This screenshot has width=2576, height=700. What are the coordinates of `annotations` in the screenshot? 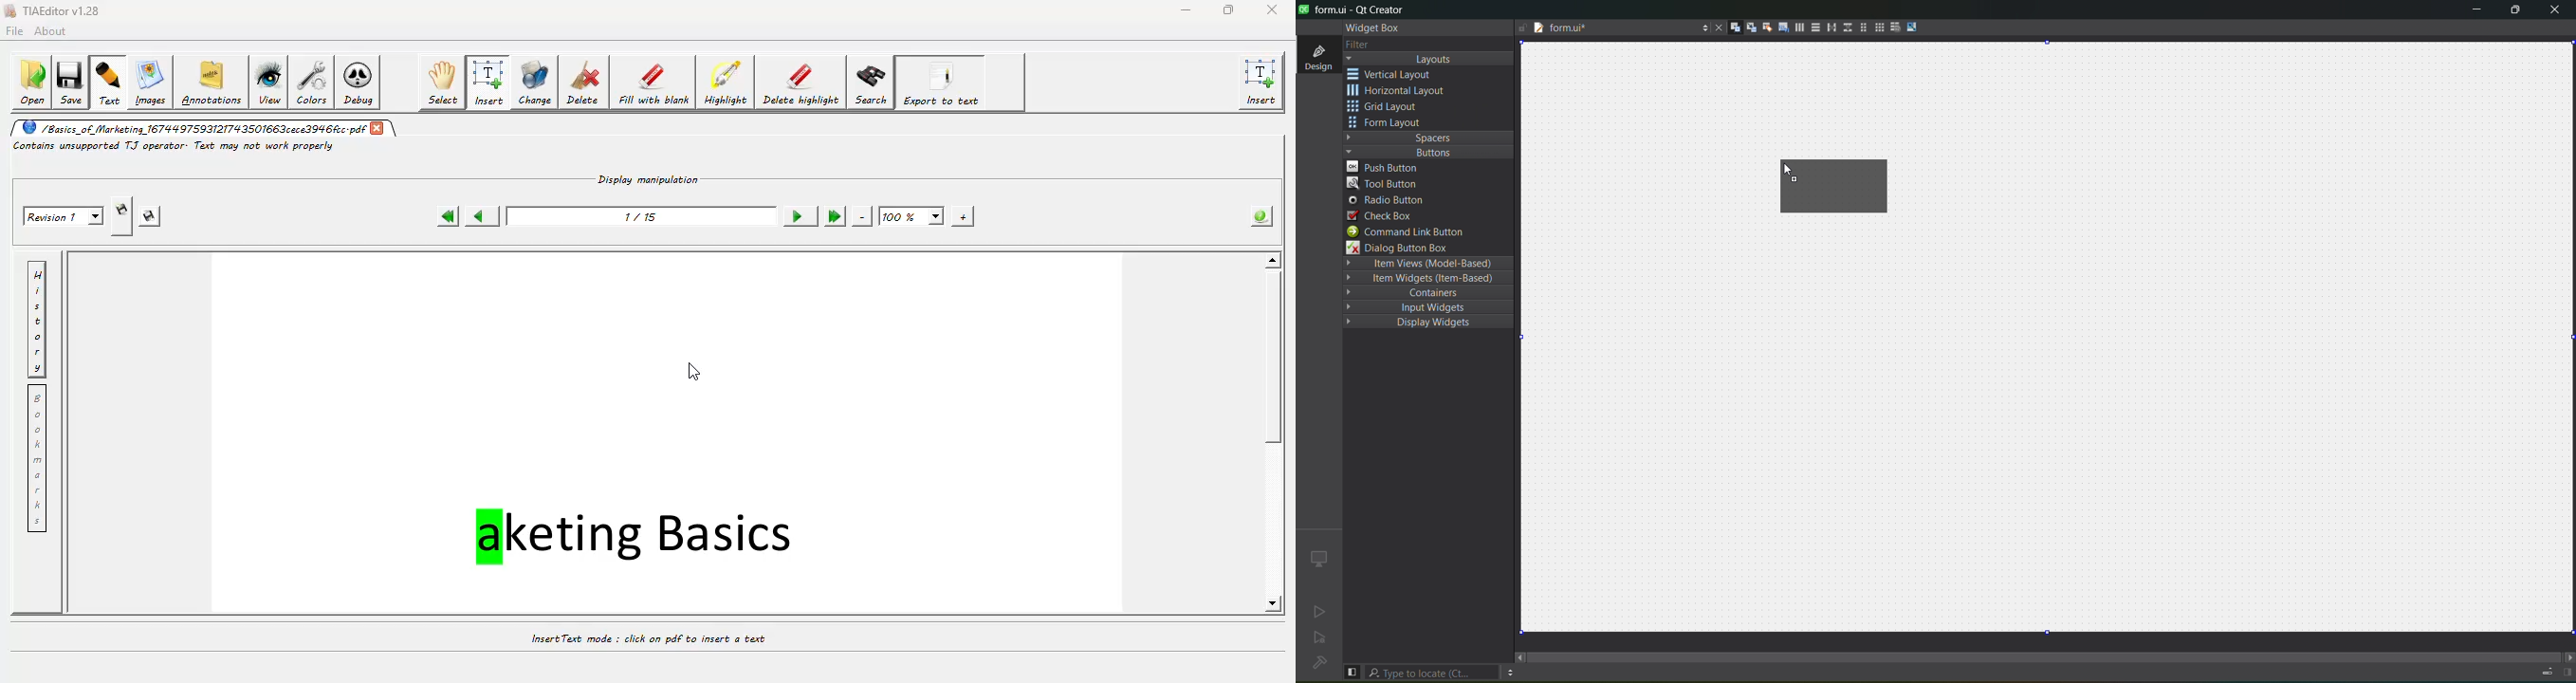 It's located at (213, 82).